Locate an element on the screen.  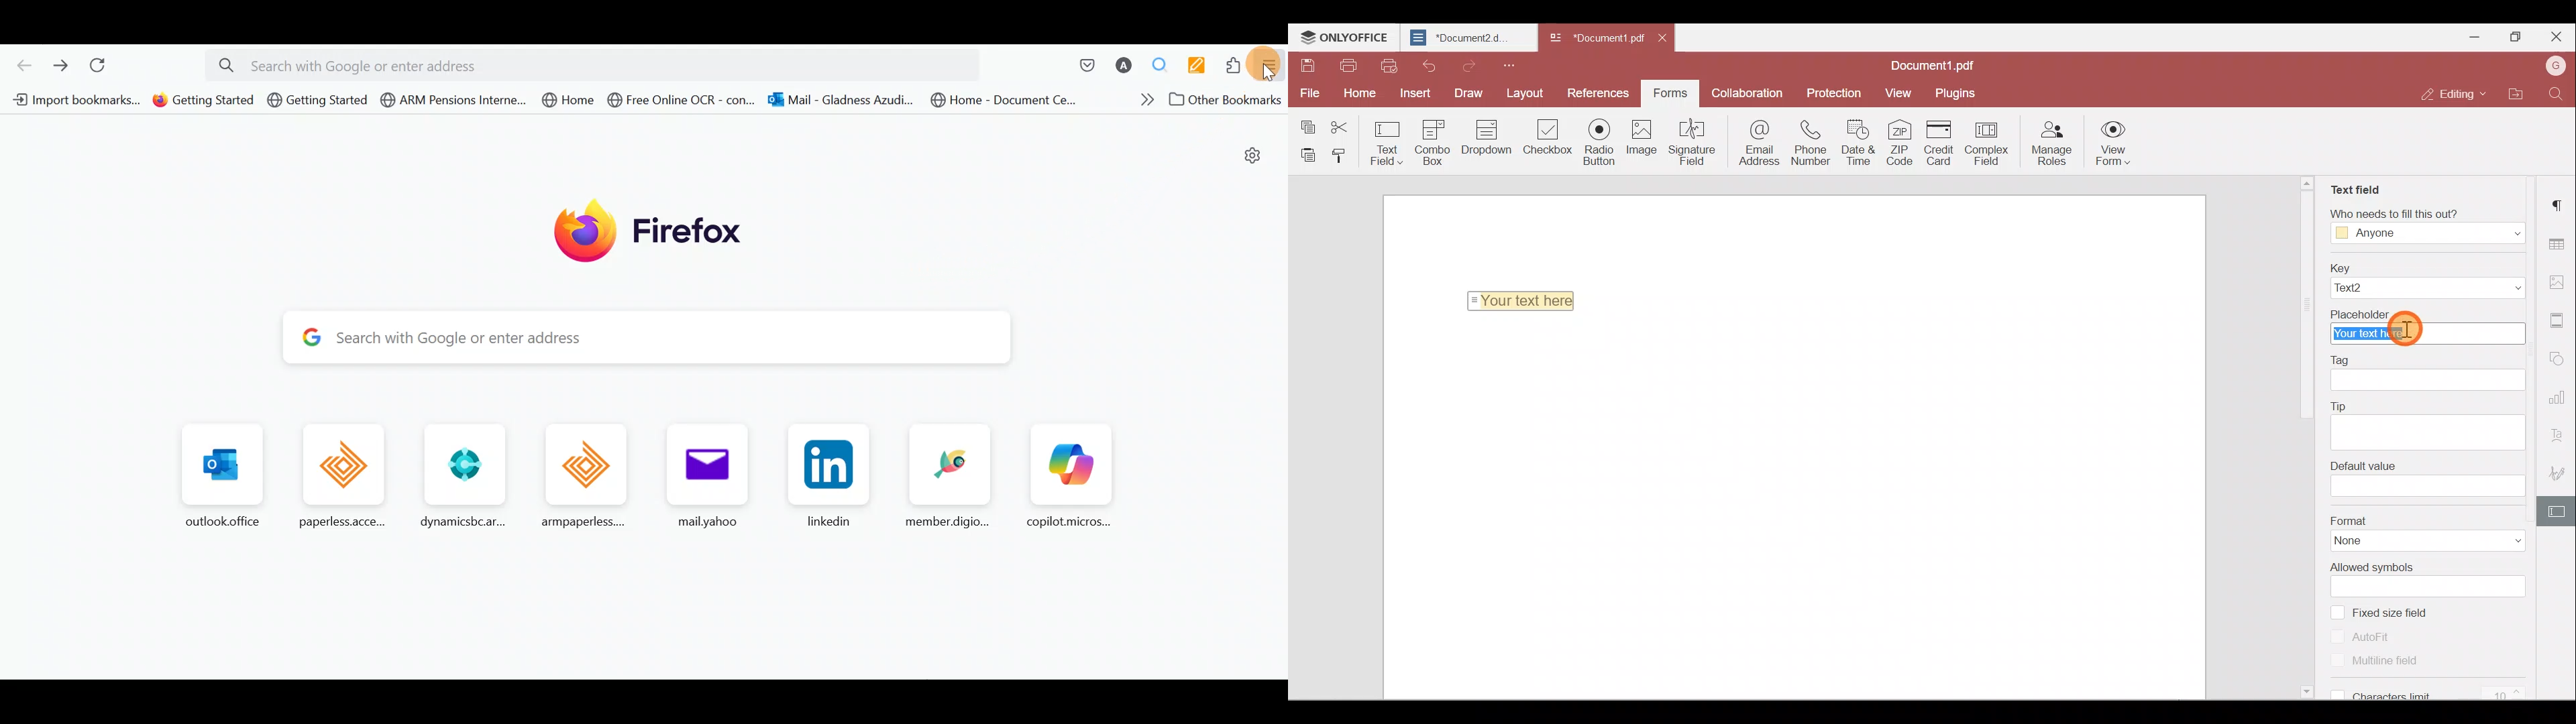
@ Free Online OCR - con... is located at coordinates (684, 101).